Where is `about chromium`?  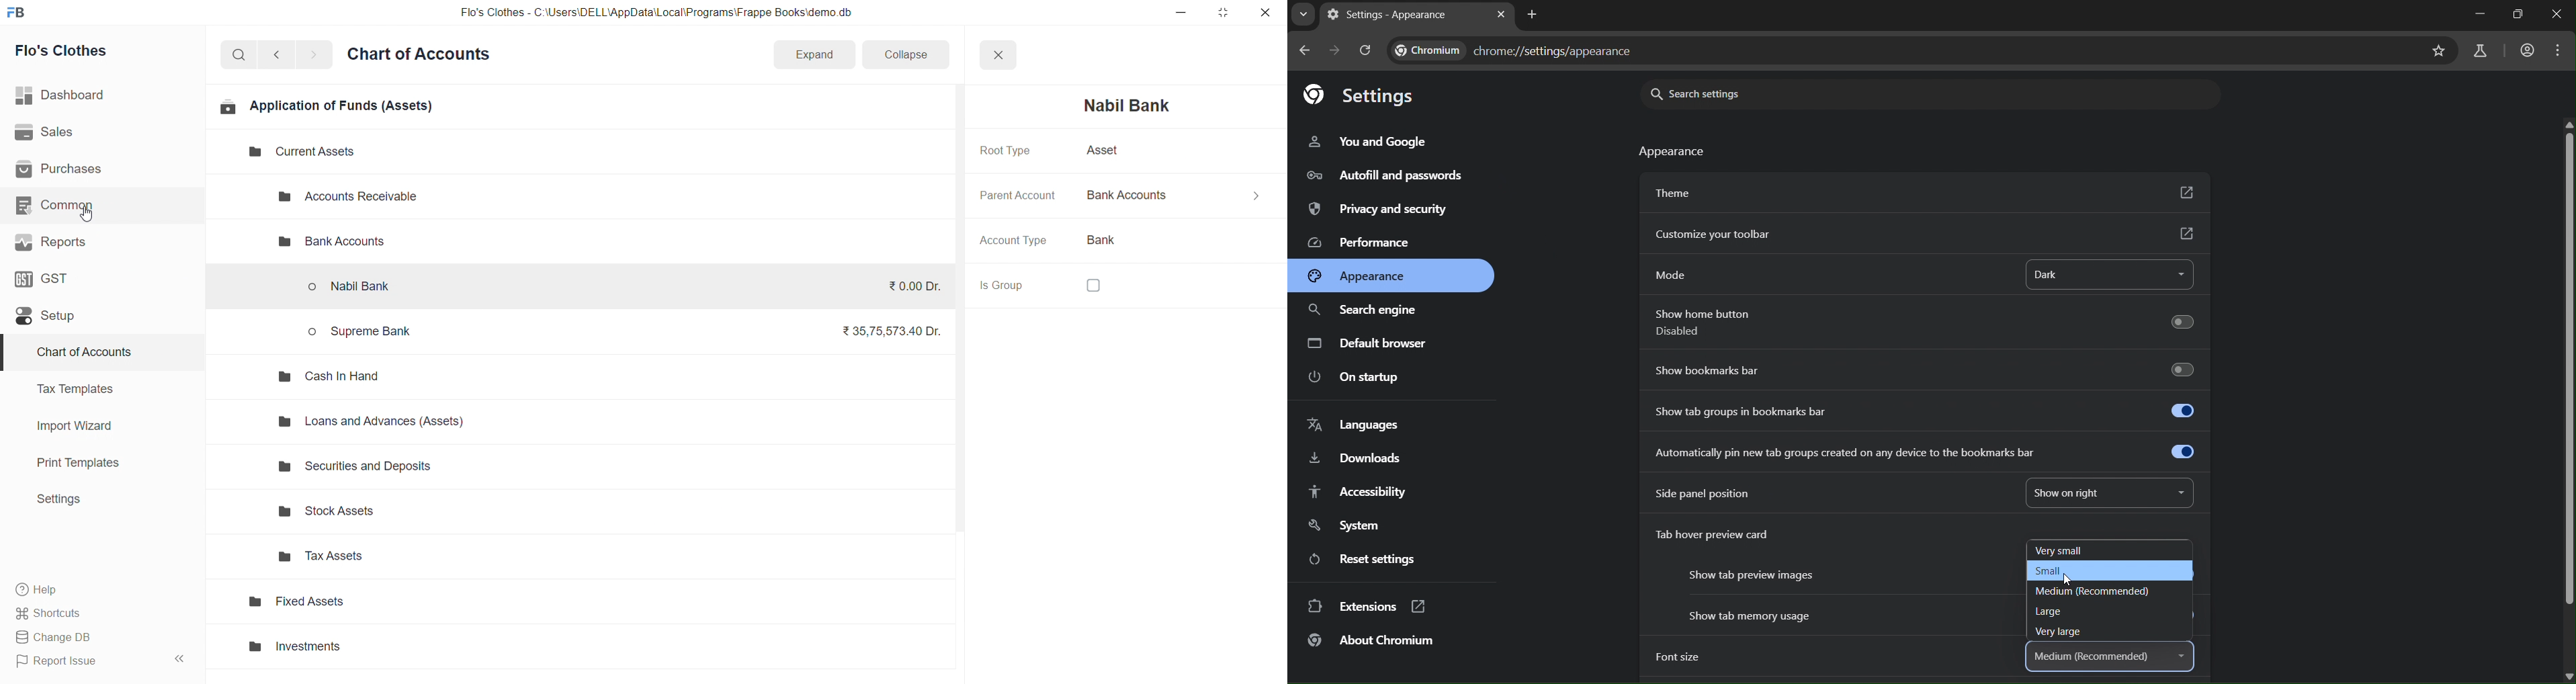 about chromium is located at coordinates (1374, 640).